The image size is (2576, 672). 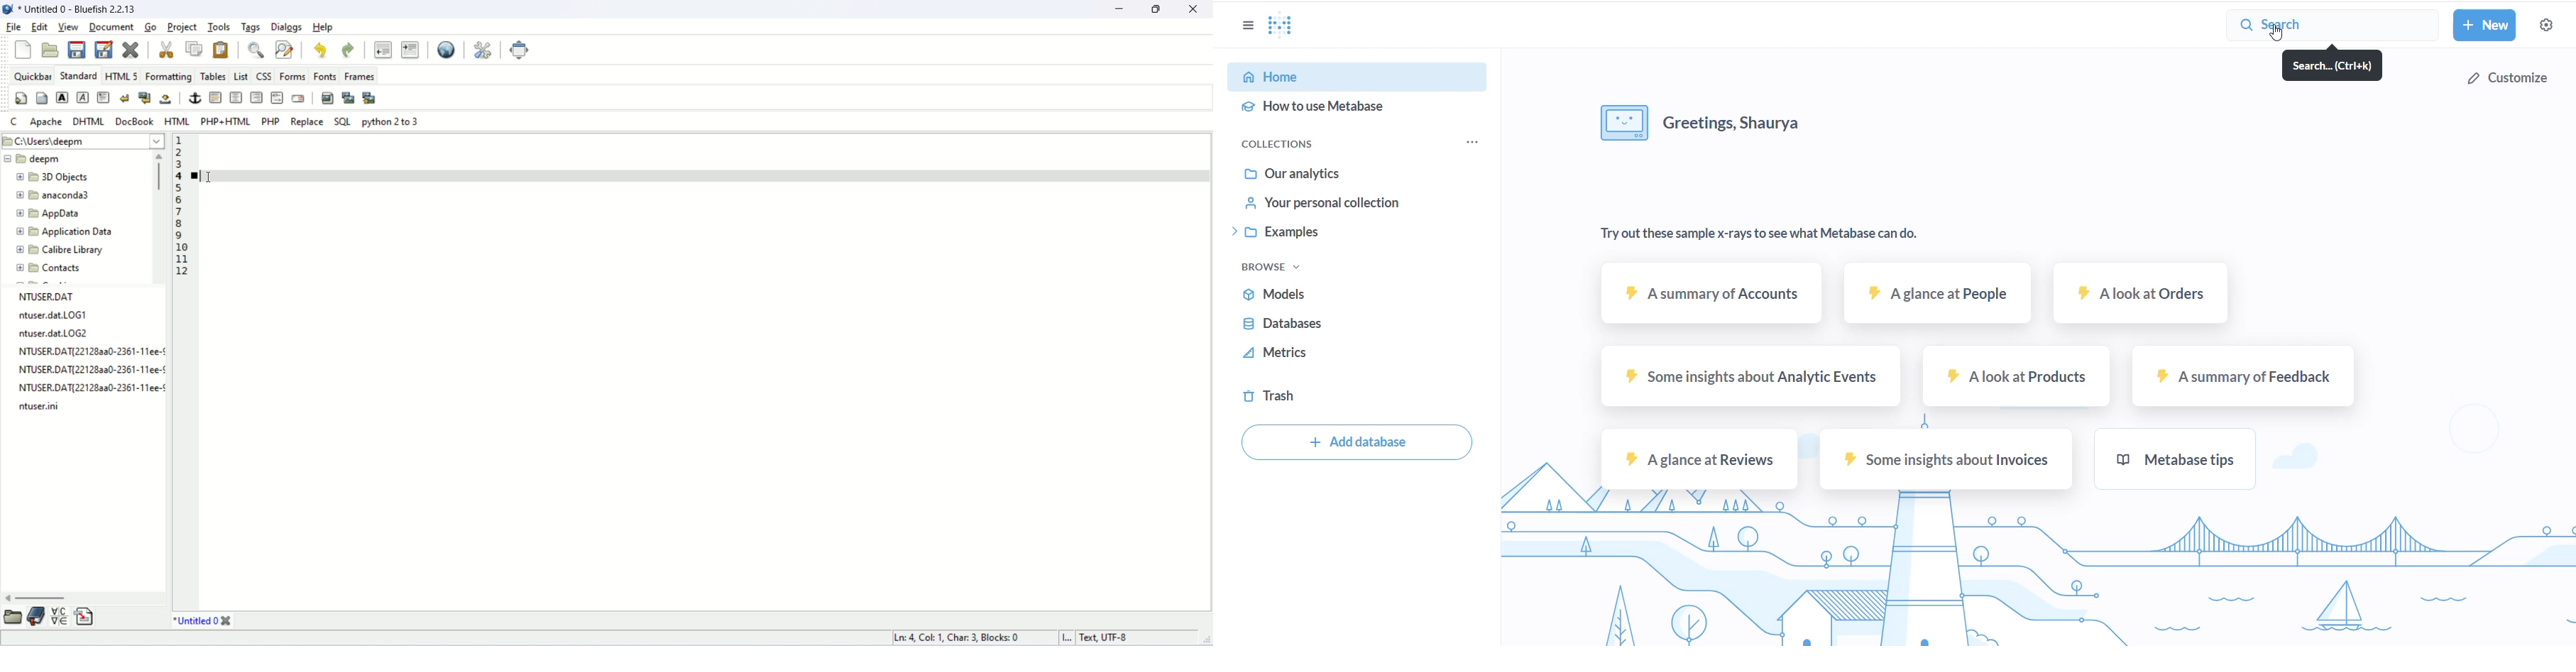 What do you see at coordinates (50, 50) in the screenshot?
I see `open` at bounding box center [50, 50].